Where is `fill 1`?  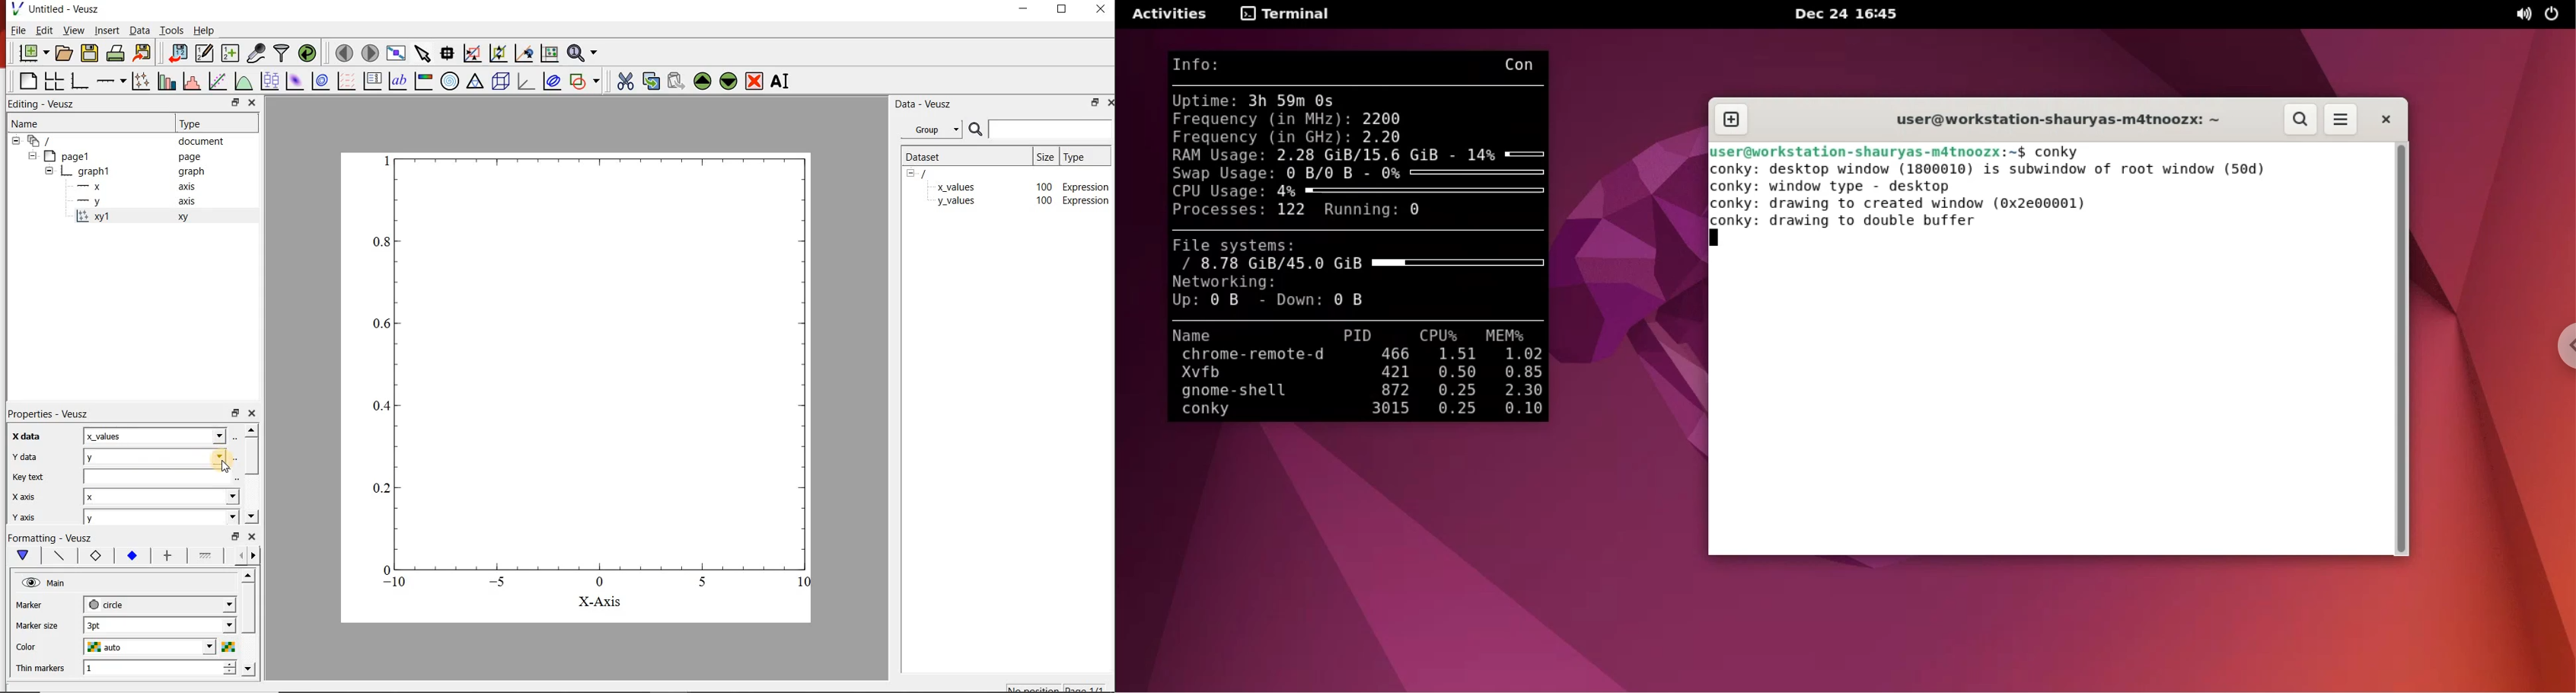
fill 1 is located at coordinates (209, 555).